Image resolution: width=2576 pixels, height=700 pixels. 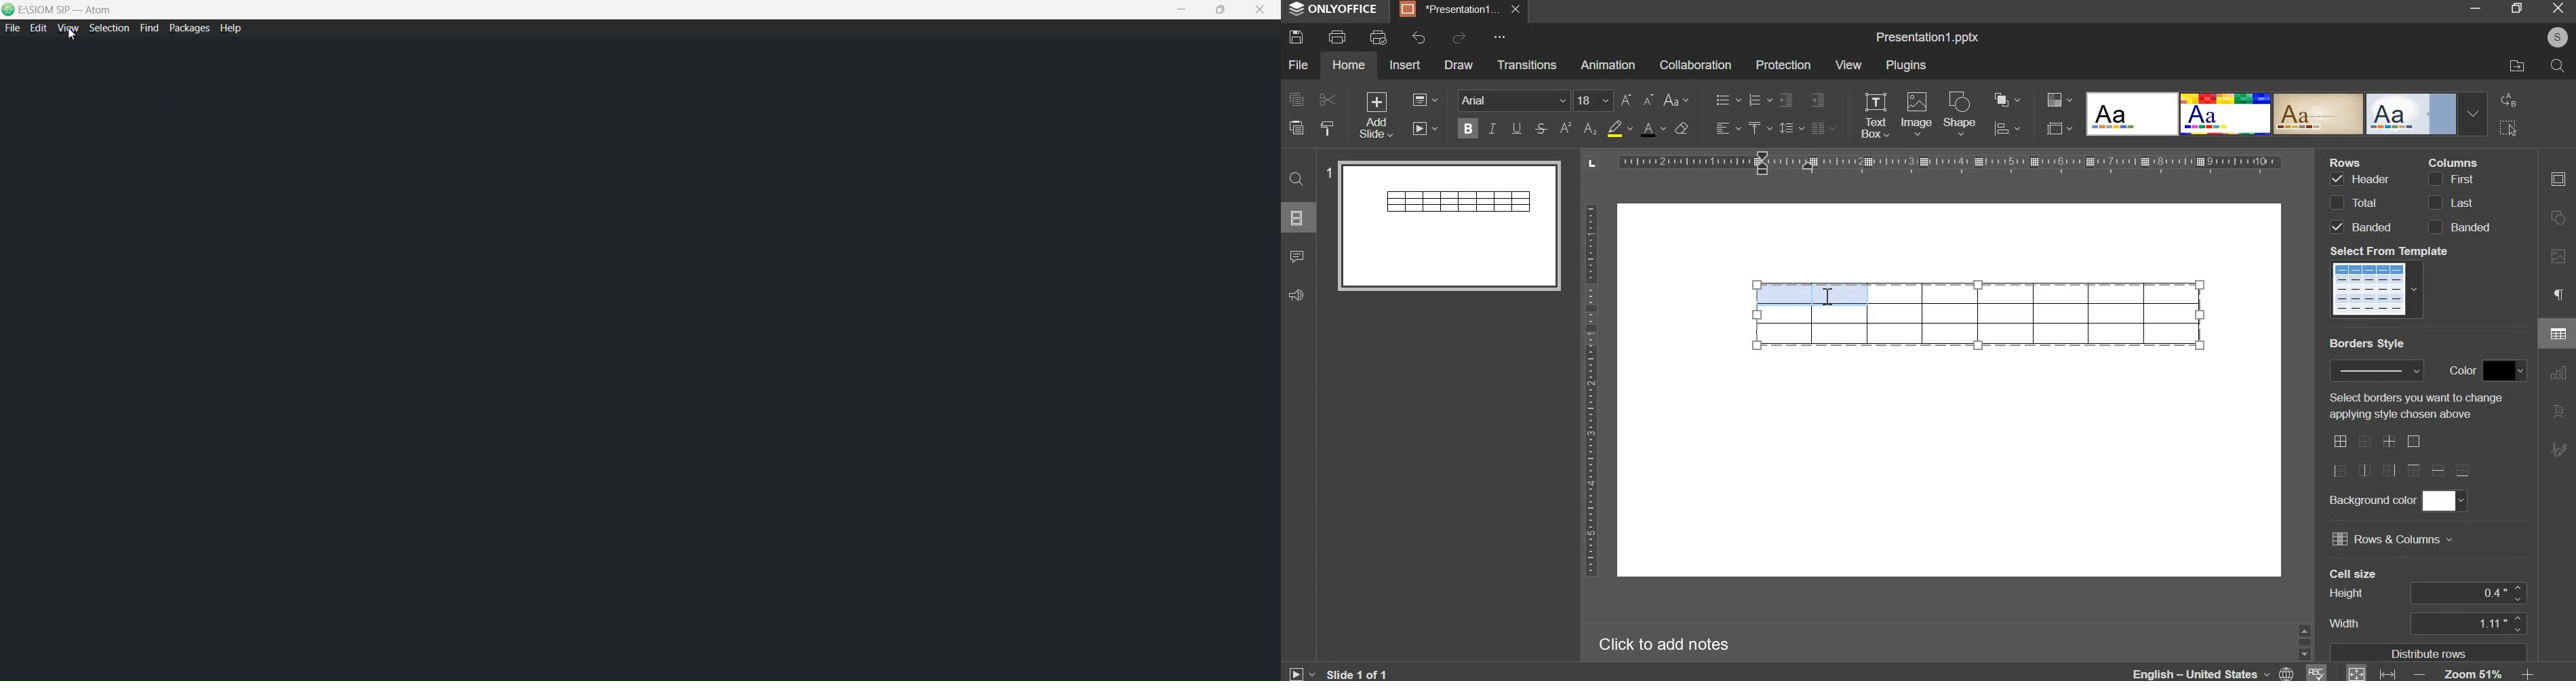 What do you see at coordinates (1823, 128) in the screenshot?
I see `justified` at bounding box center [1823, 128].